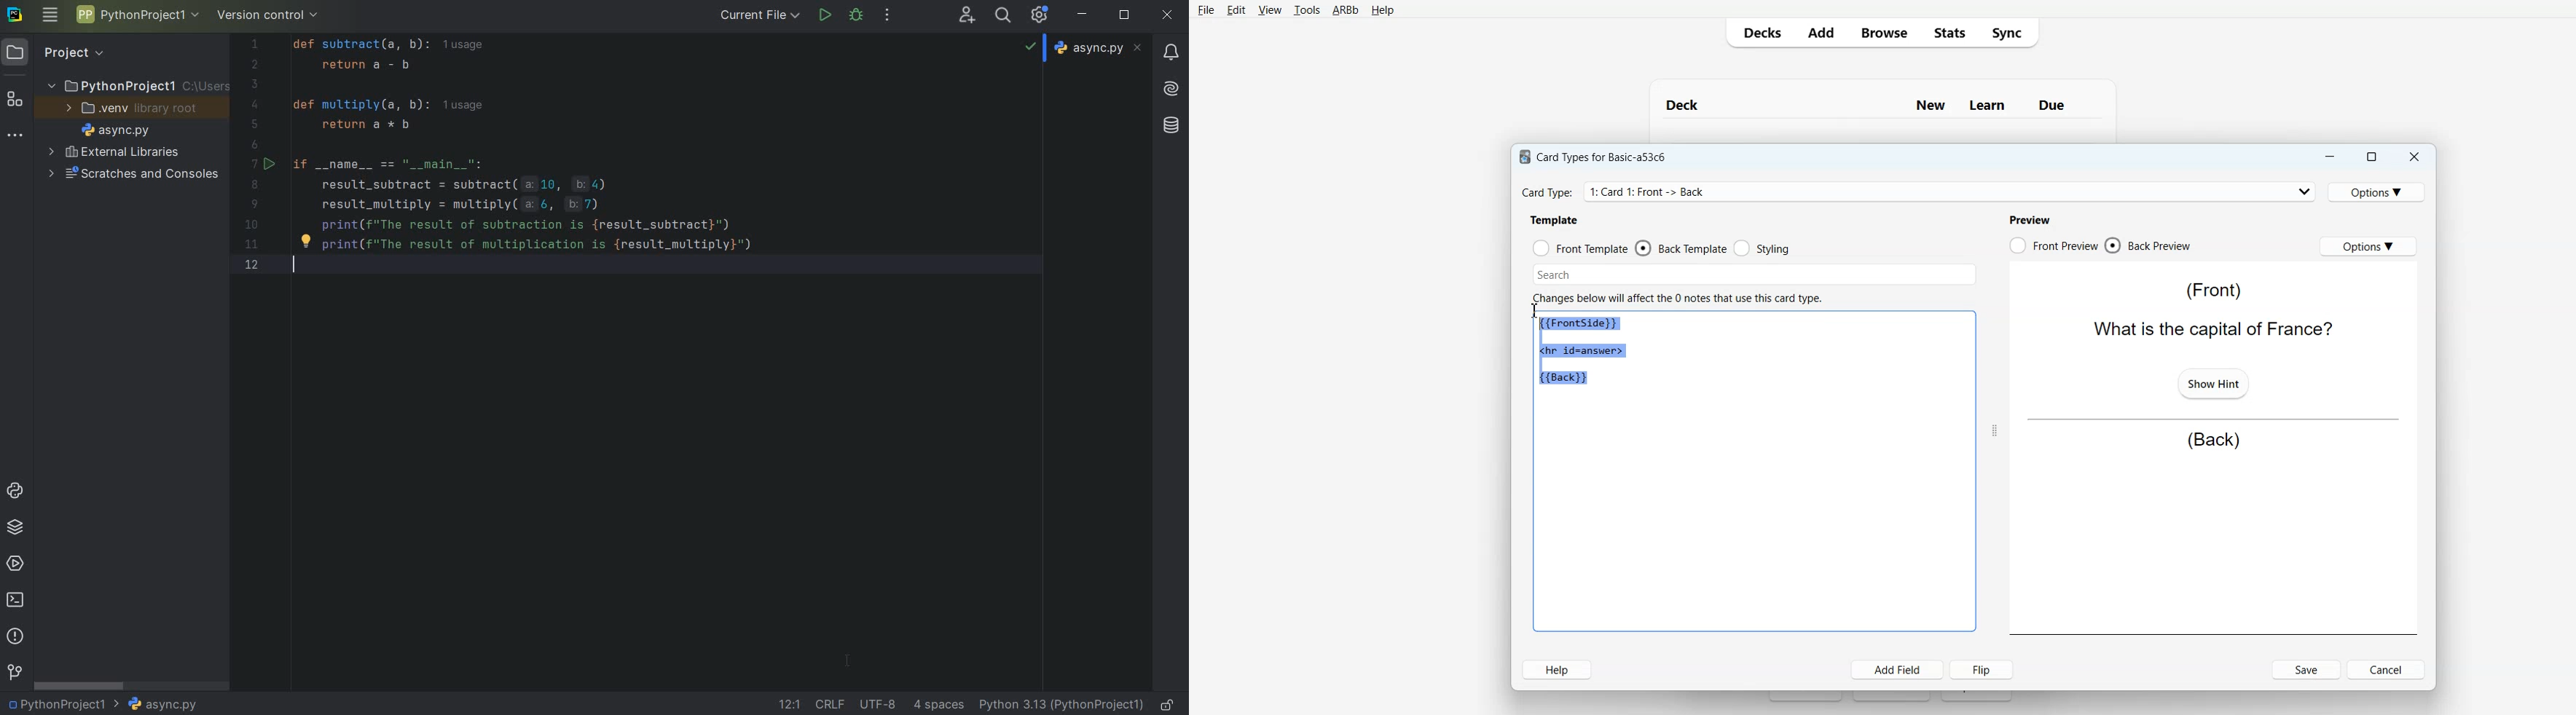 The height and width of the screenshot is (728, 2576). Describe the element at coordinates (1270, 10) in the screenshot. I see `View` at that location.